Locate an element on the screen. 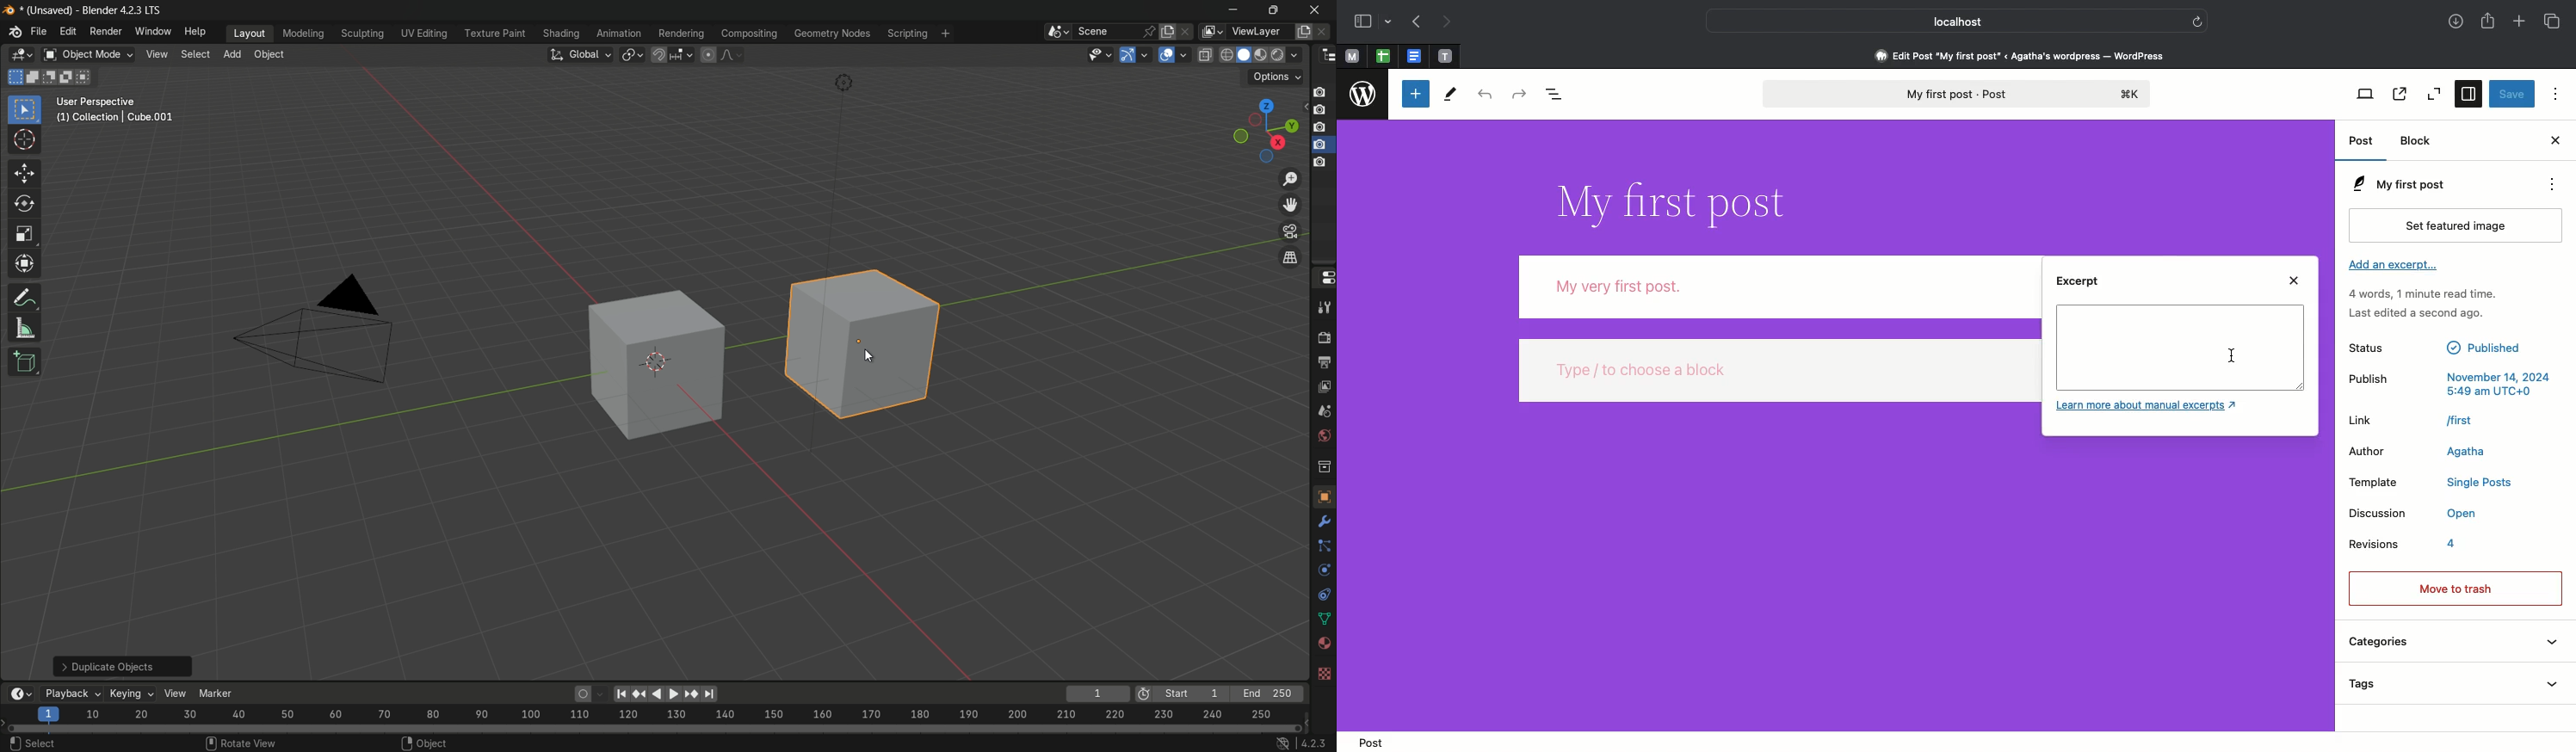 This screenshot has height=756, width=2576. scene is located at coordinates (1324, 409).